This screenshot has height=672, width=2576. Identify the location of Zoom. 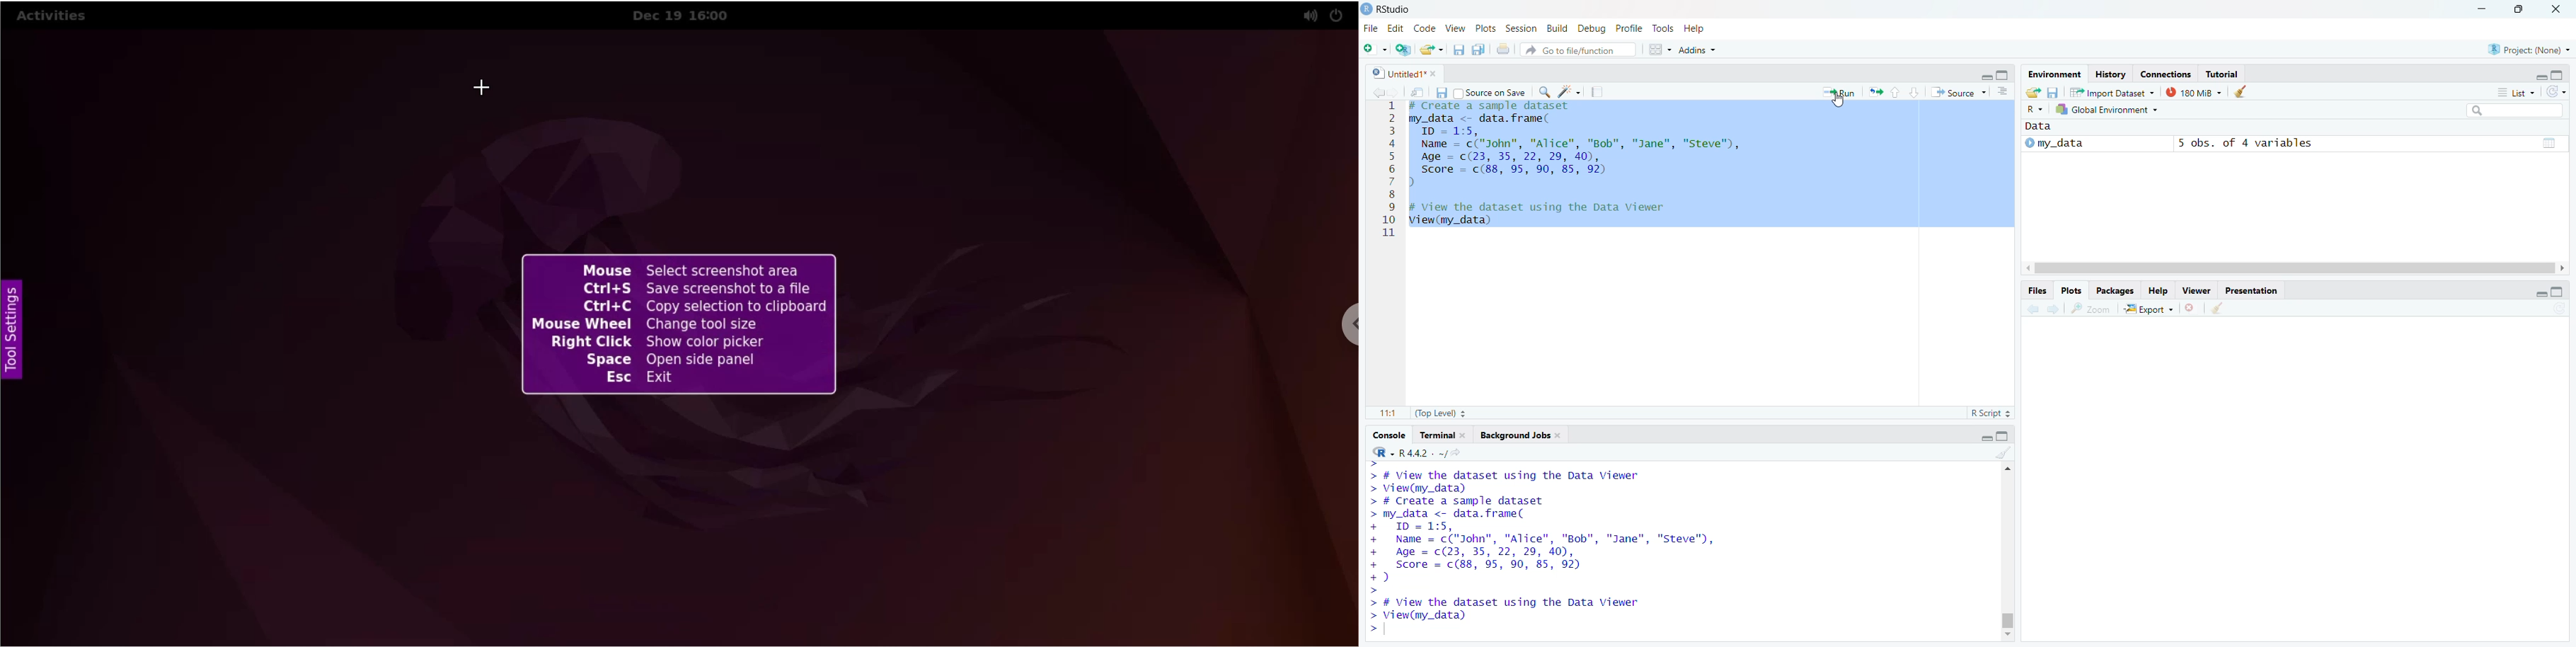
(2089, 308).